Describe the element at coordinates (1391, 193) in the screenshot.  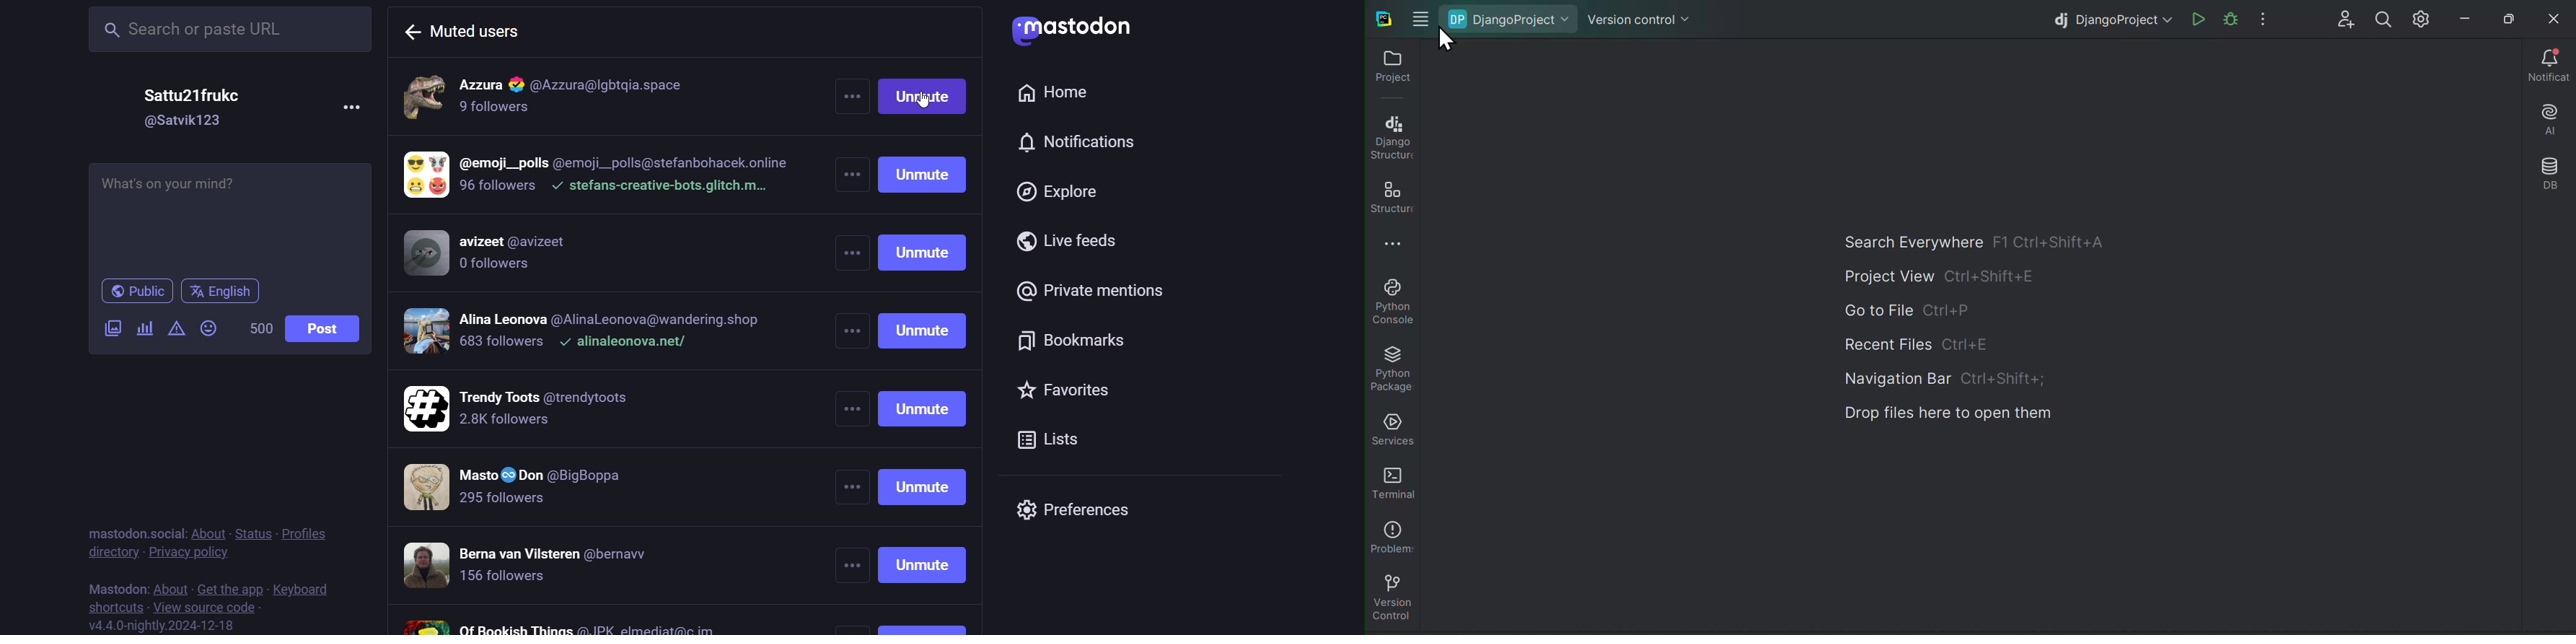
I see `Structures` at that location.